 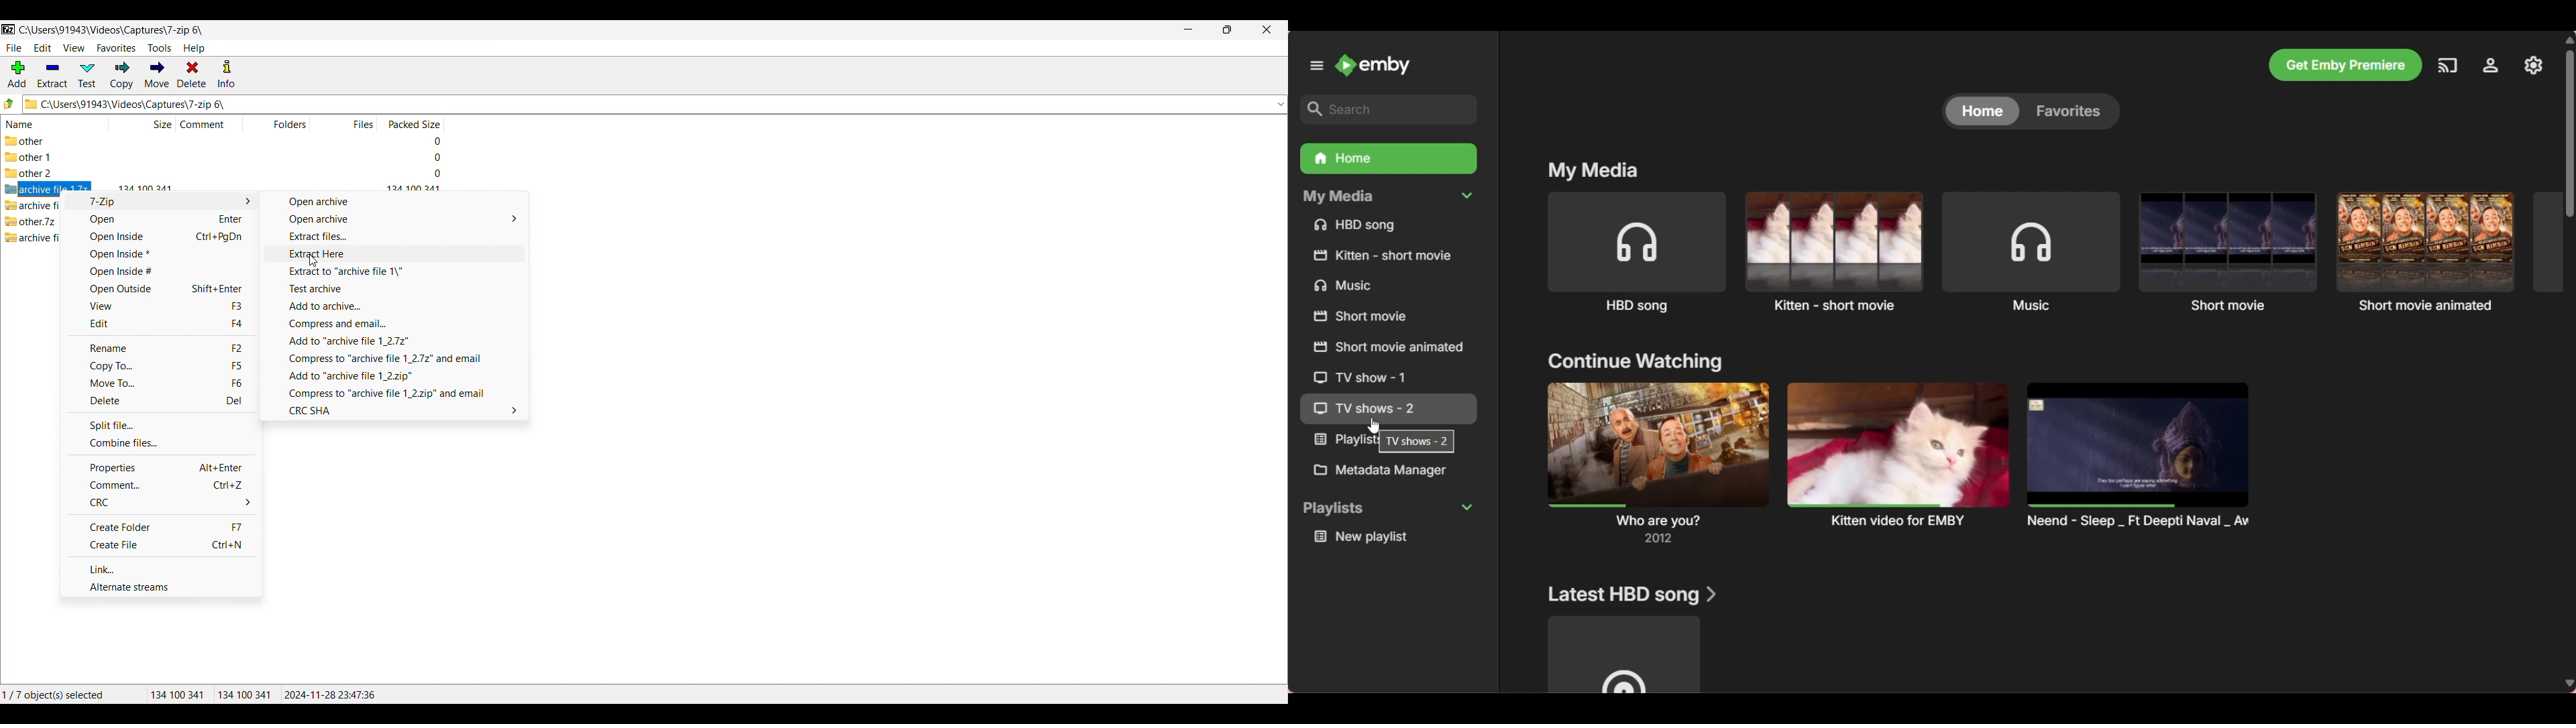 I want to click on Move, so click(x=157, y=74).